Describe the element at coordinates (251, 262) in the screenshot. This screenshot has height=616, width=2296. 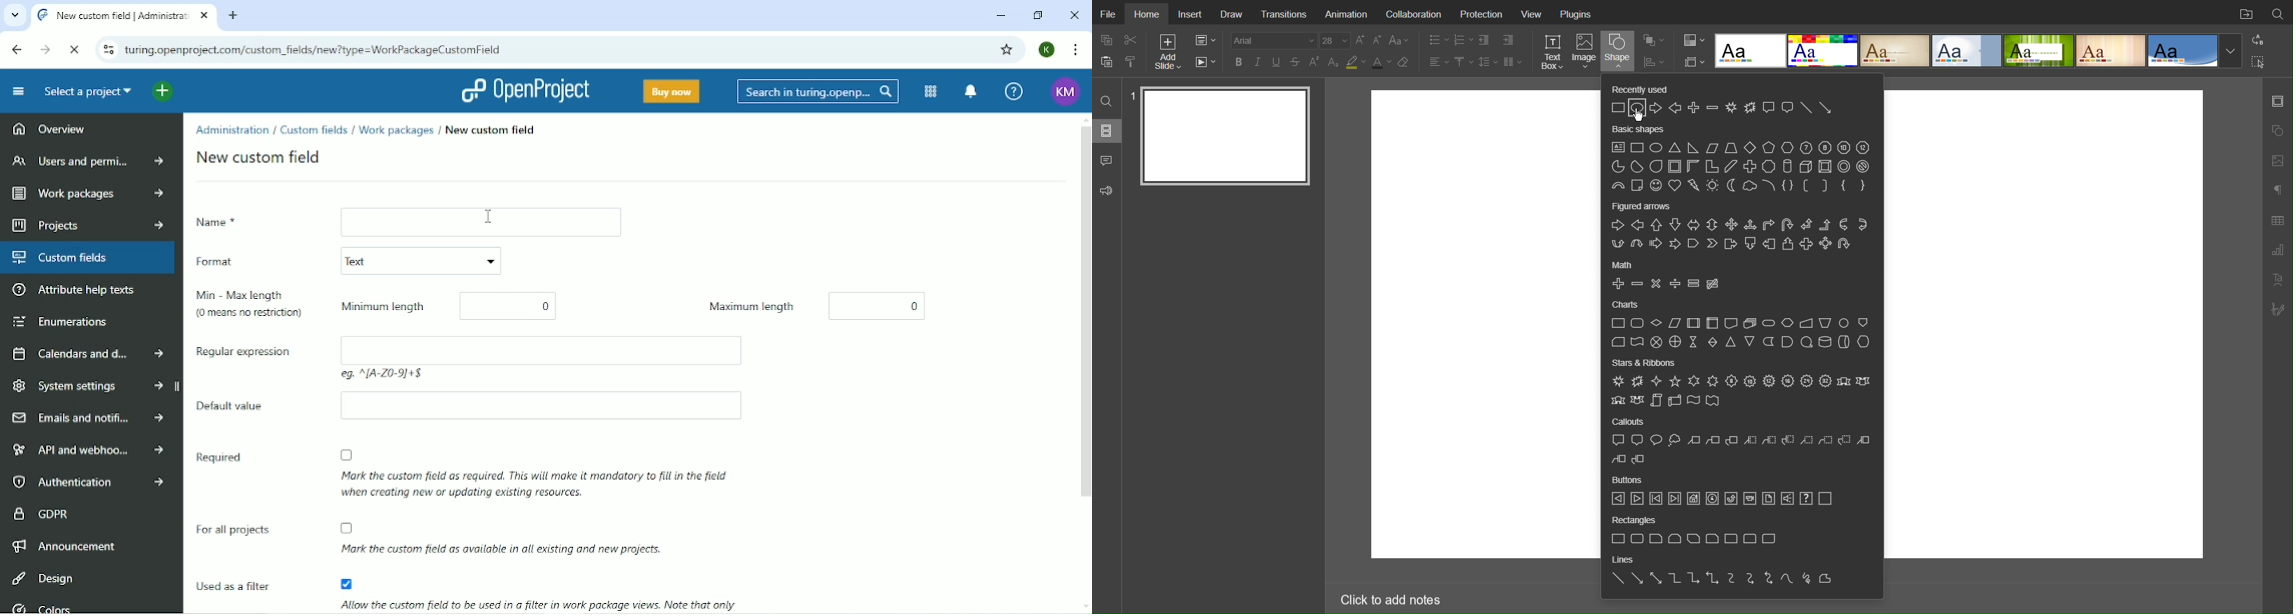
I see `Format` at that location.